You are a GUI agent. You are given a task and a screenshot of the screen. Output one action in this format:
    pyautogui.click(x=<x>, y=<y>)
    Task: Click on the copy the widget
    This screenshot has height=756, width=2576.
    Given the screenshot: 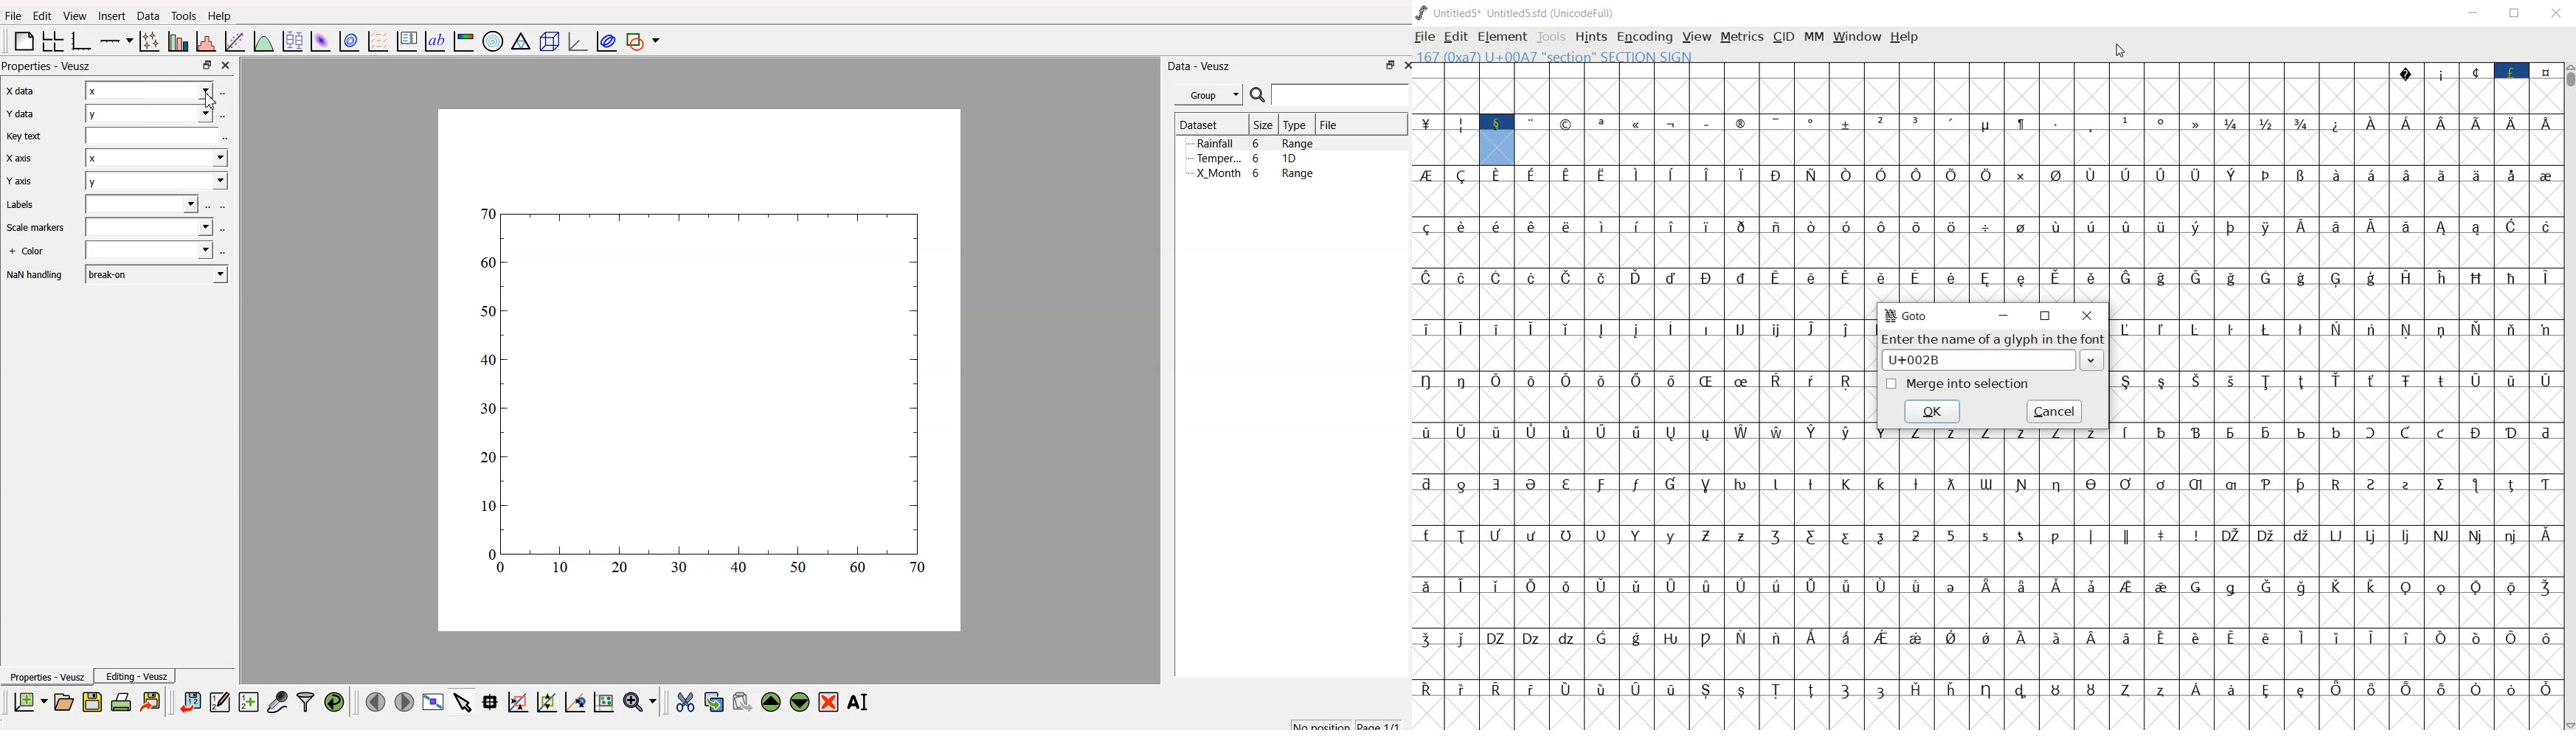 What is the action you would take?
    pyautogui.click(x=713, y=700)
    